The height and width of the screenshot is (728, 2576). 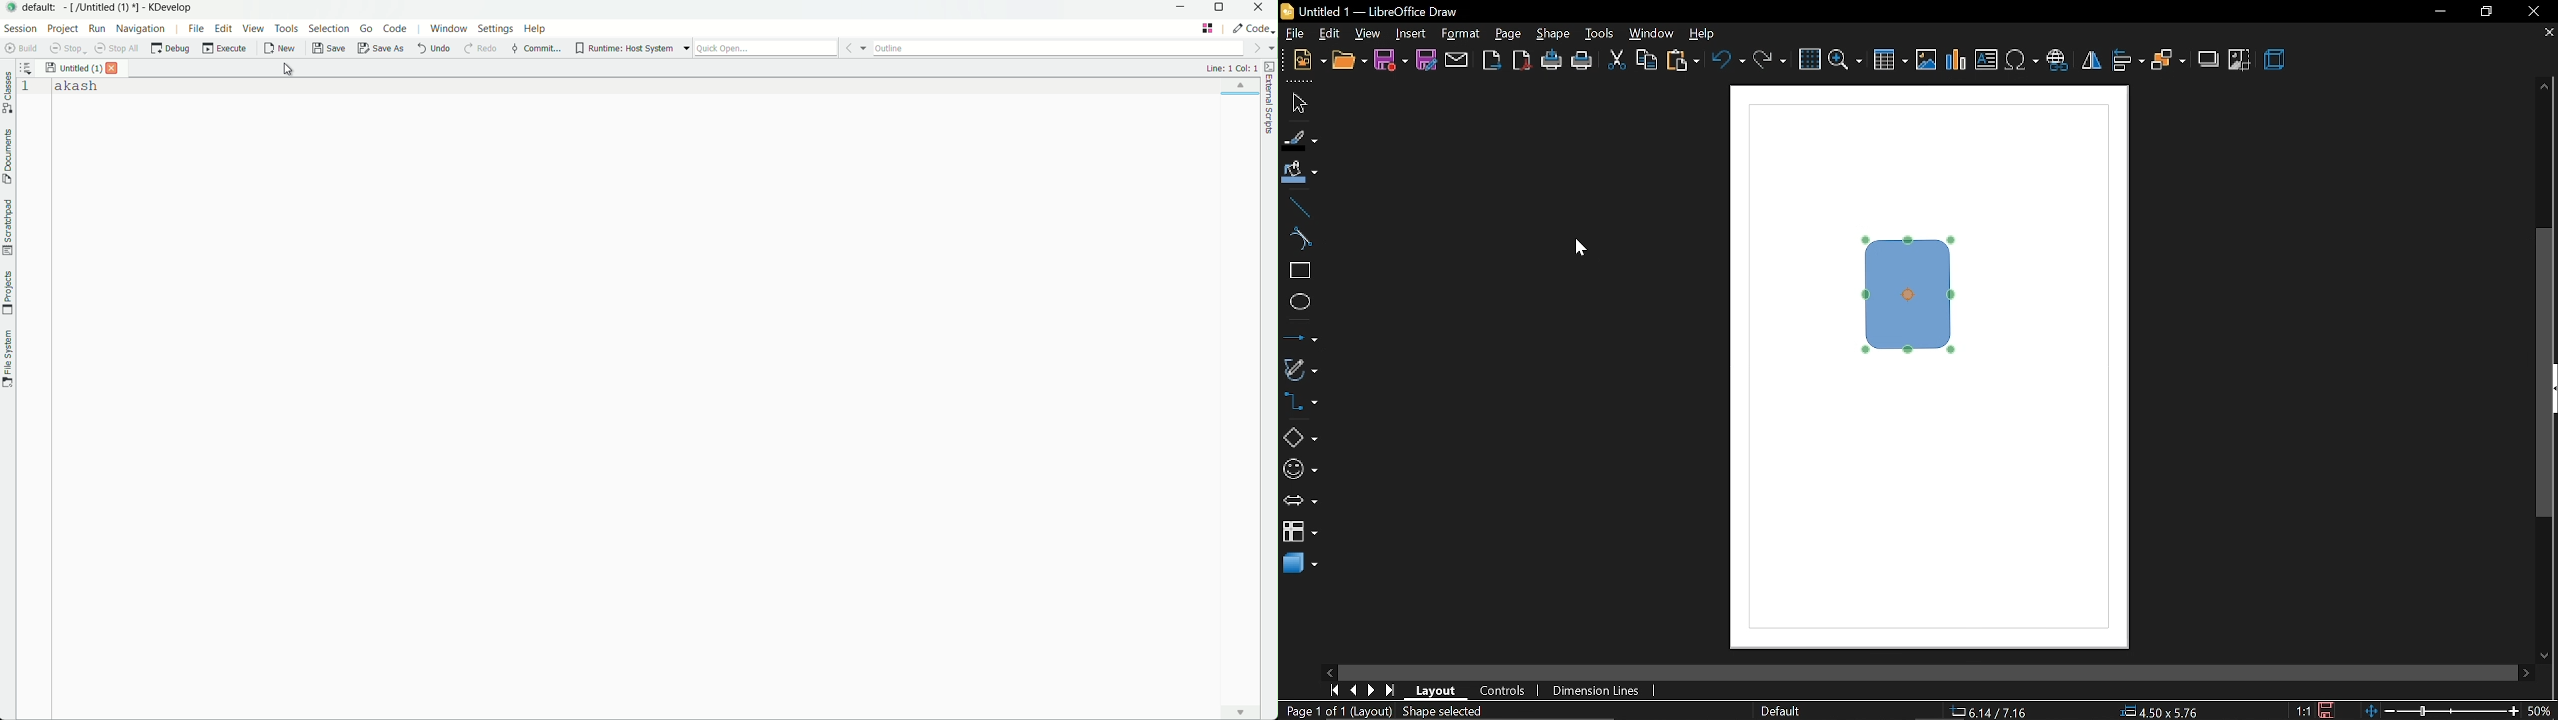 What do you see at coordinates (1351, 691) in the screenshot?
I see `previous page` at bounding box center [1351, 691].